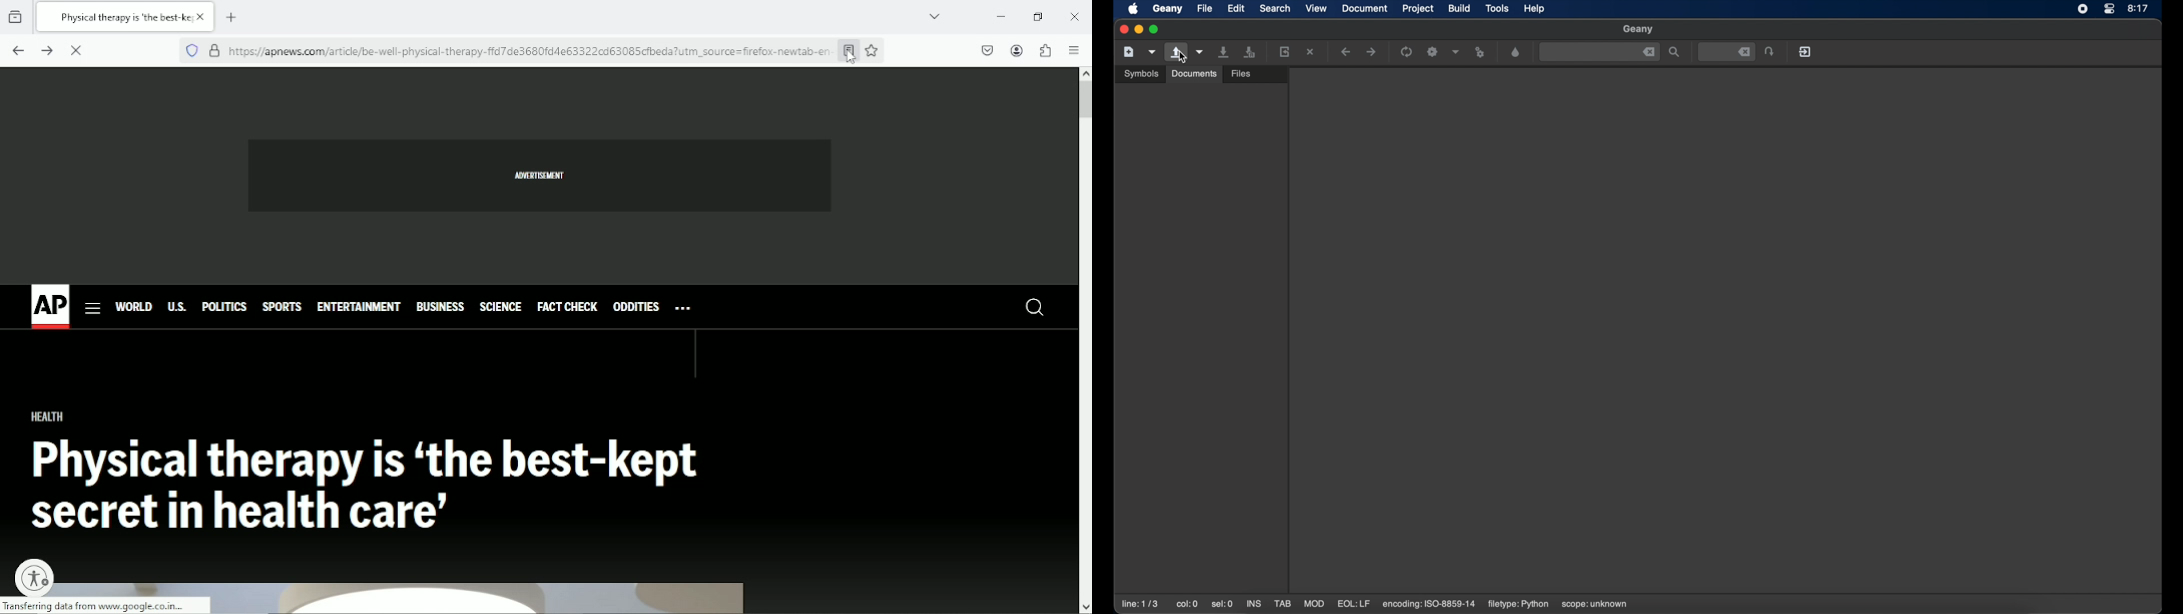 This screenshot has width=2184, height=616. Describe the element at coordinates (873, 50) in the screenshot. I see `bookmark this page` at that location.